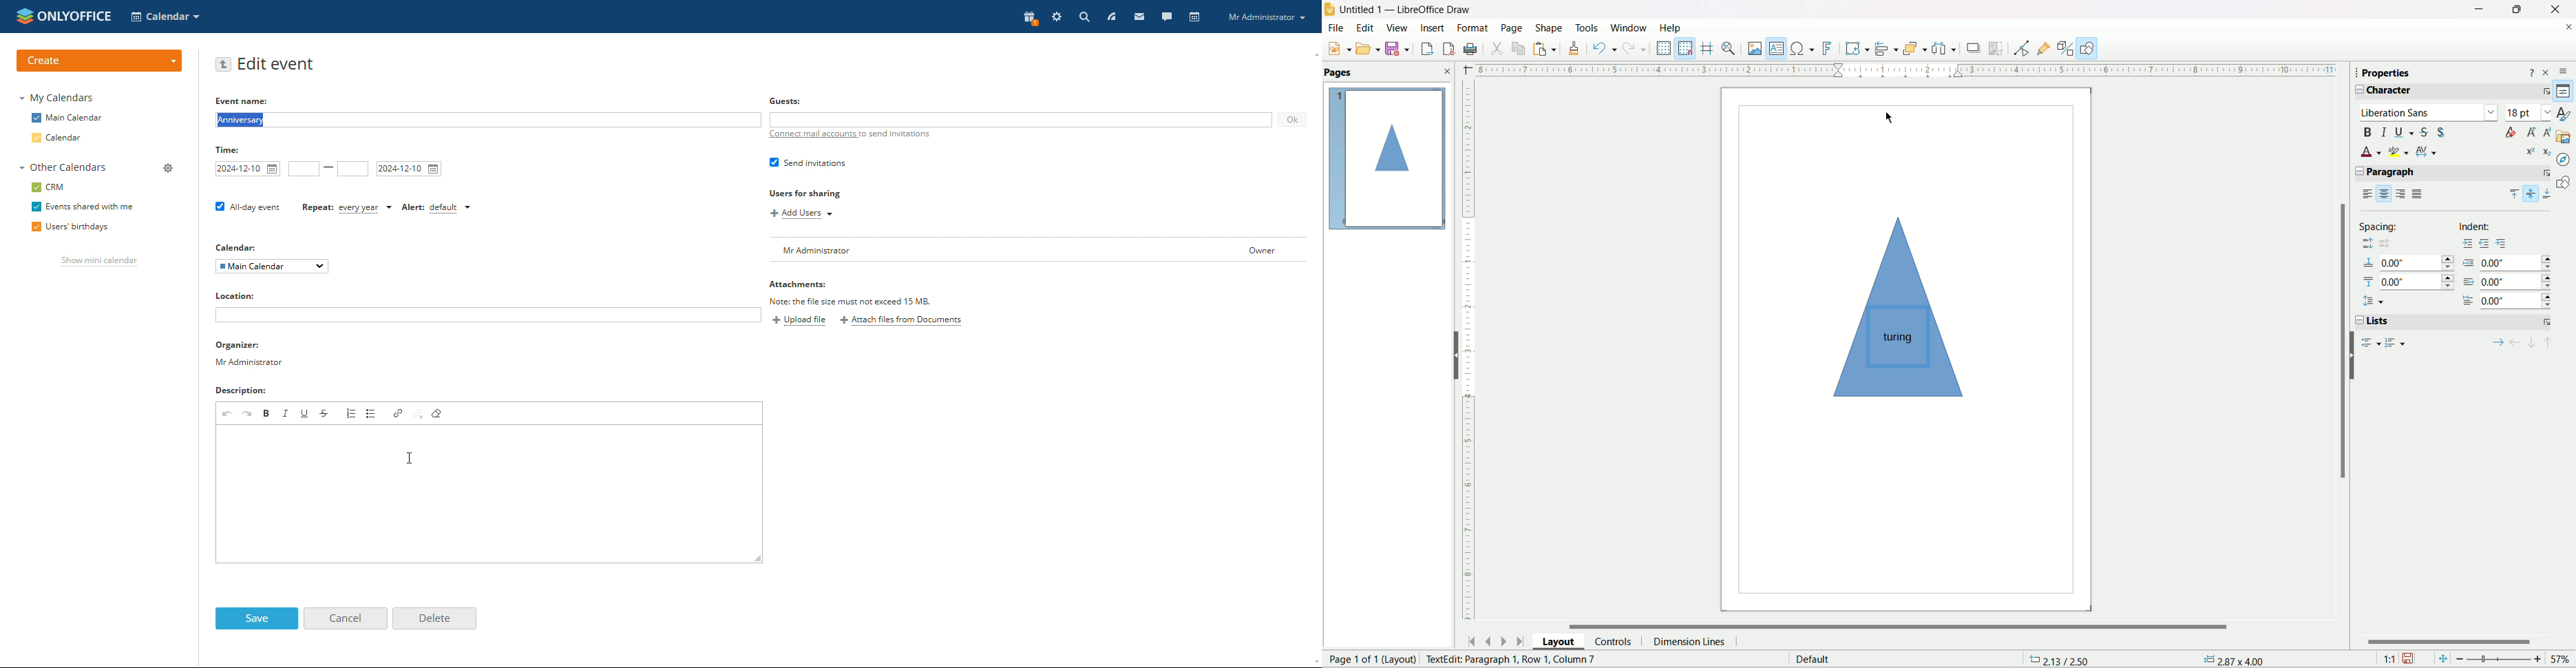 The image size is (2576, 672). I want to click on Insert image, so click(1754, 48).